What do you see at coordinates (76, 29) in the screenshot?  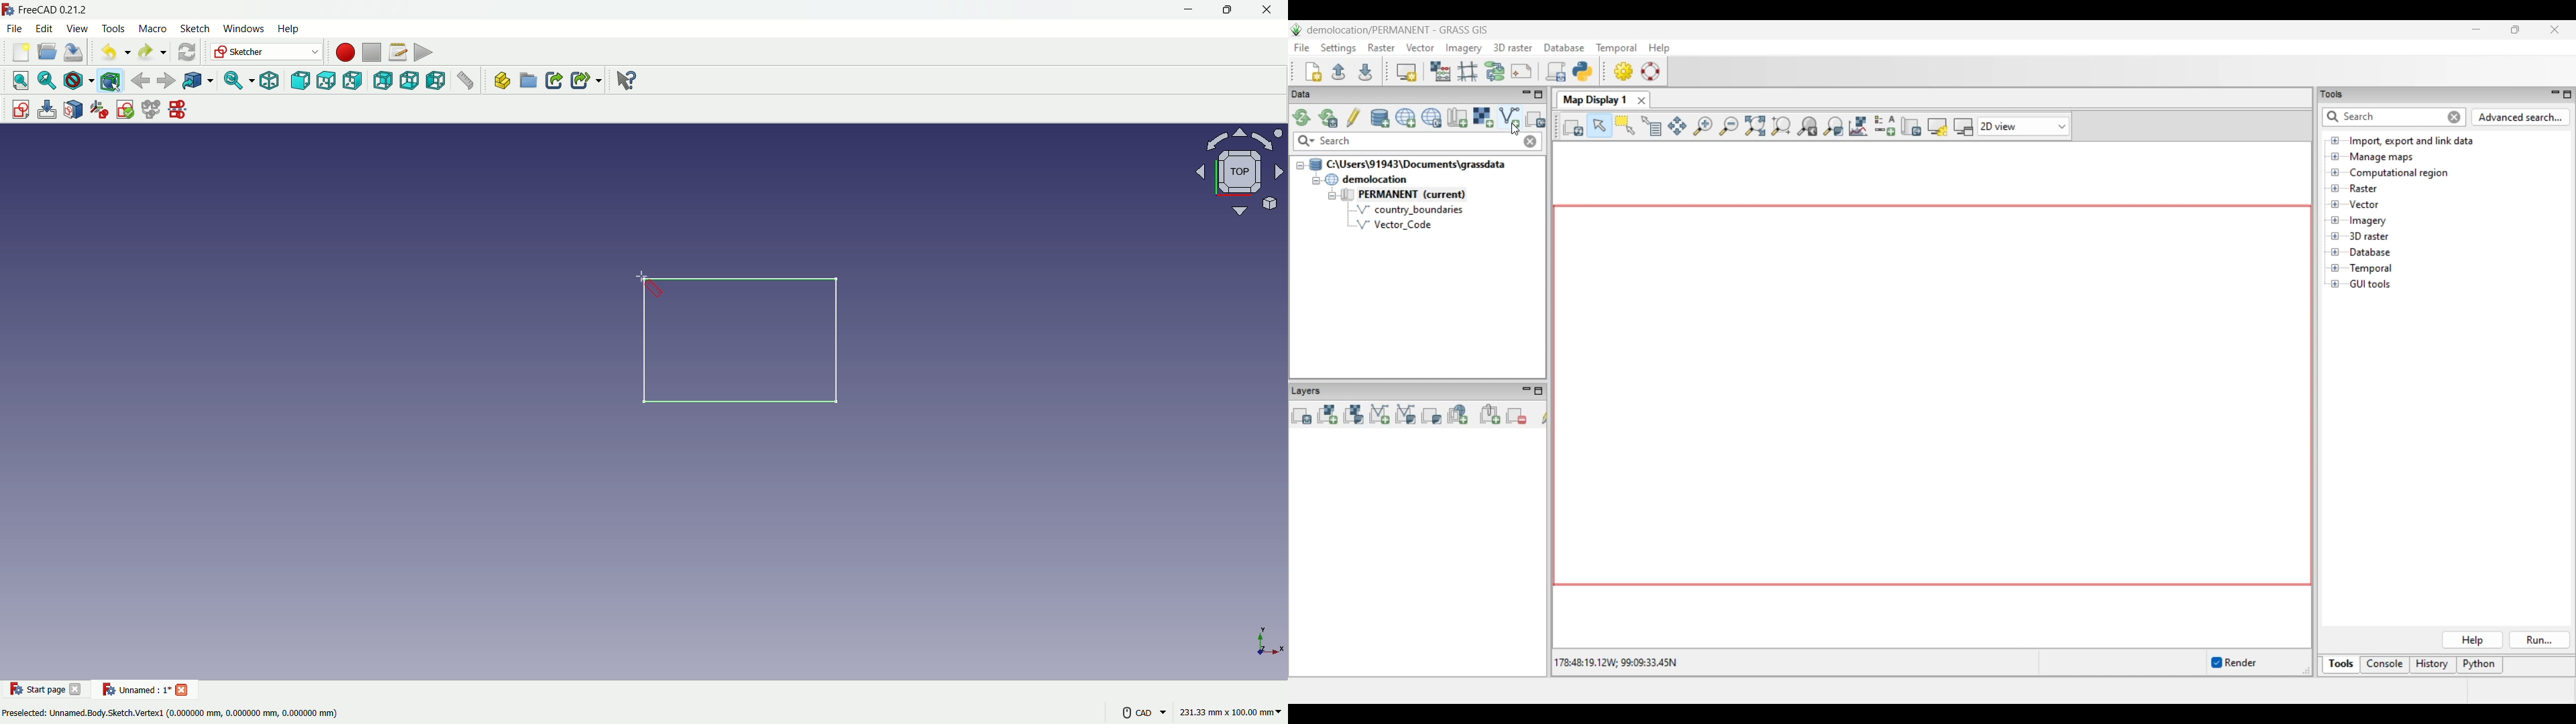 I see `view menu` at bounding box center [76, 29].